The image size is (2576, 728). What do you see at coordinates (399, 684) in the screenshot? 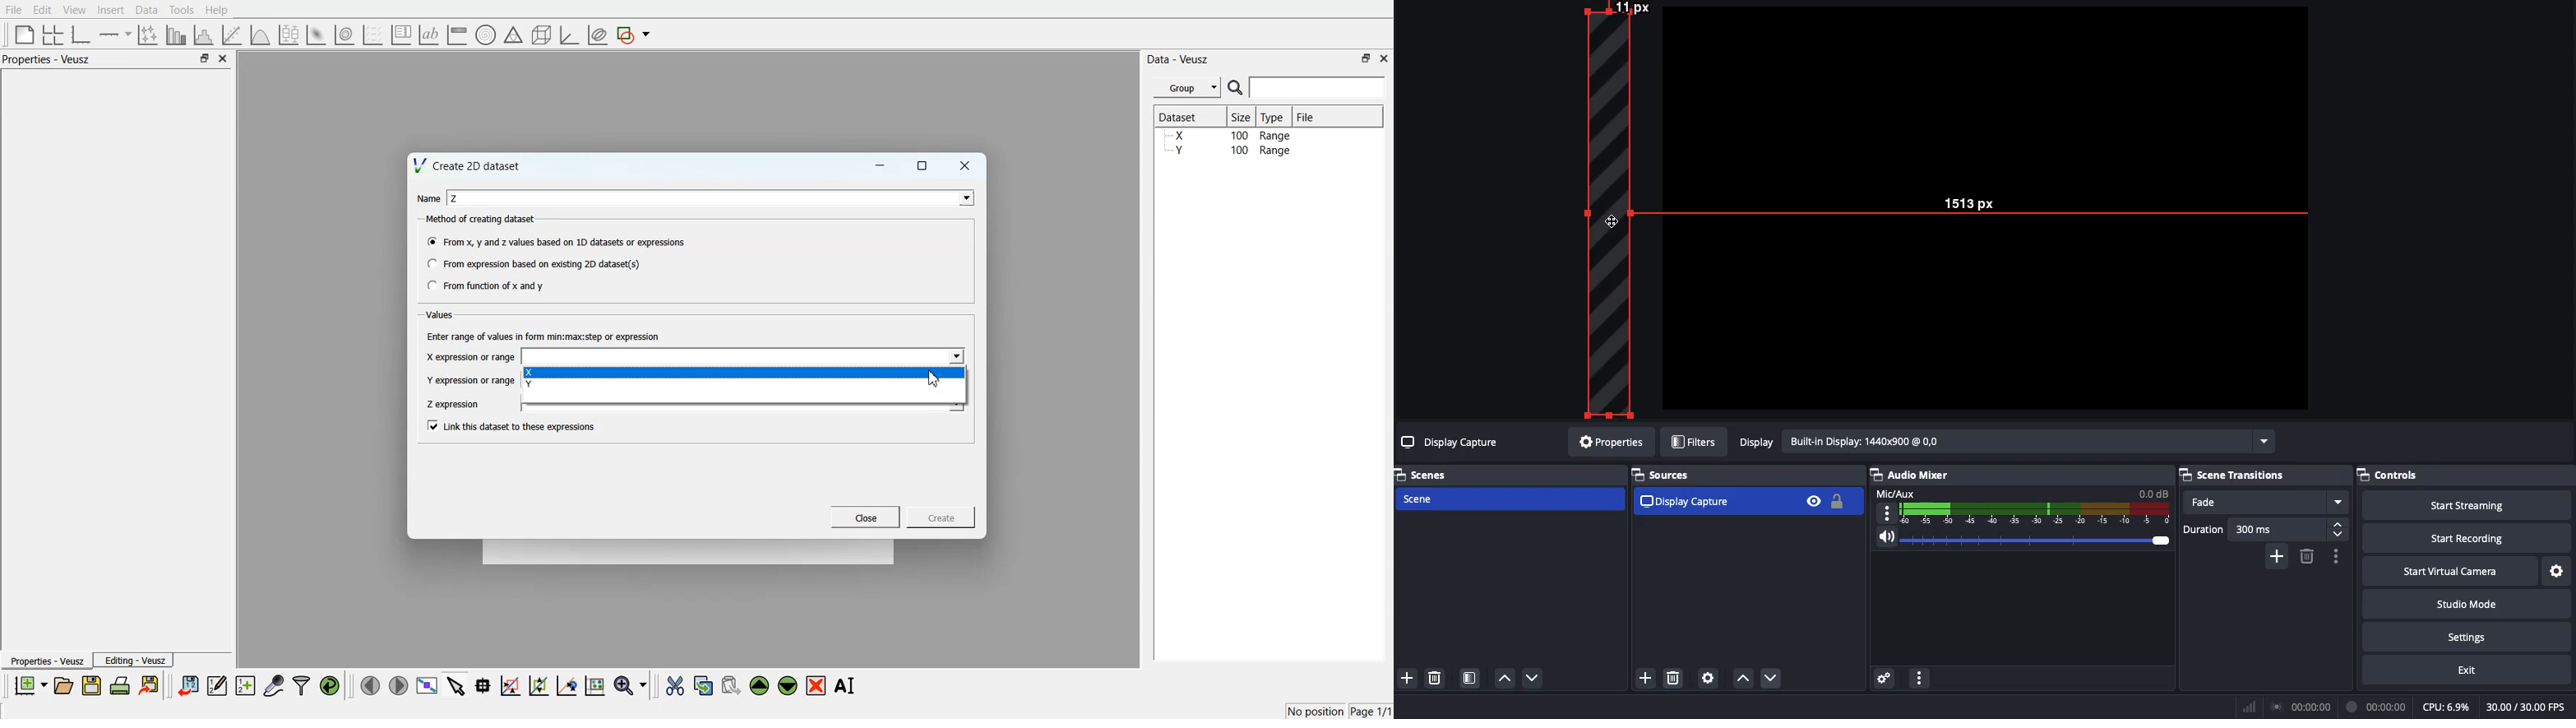
I see `Move to the next page` at bounding box center [399, 684].